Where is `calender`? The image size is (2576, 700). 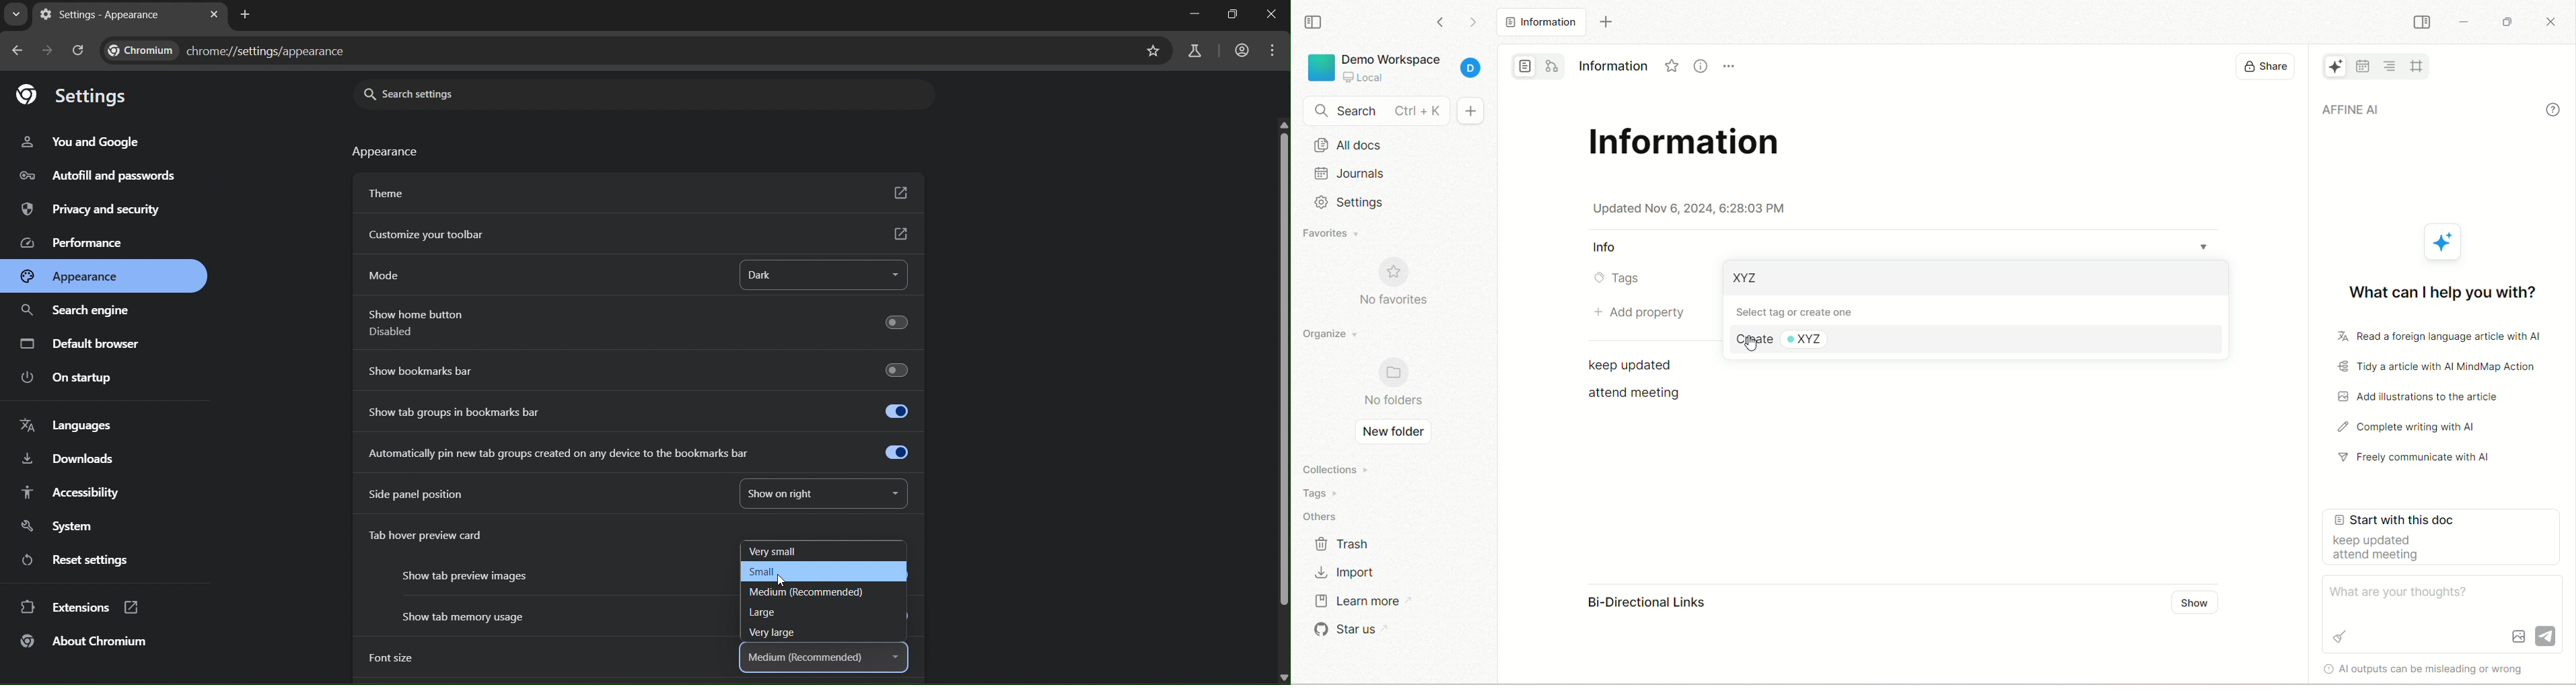
calender is located at coordinates (2363, 66).